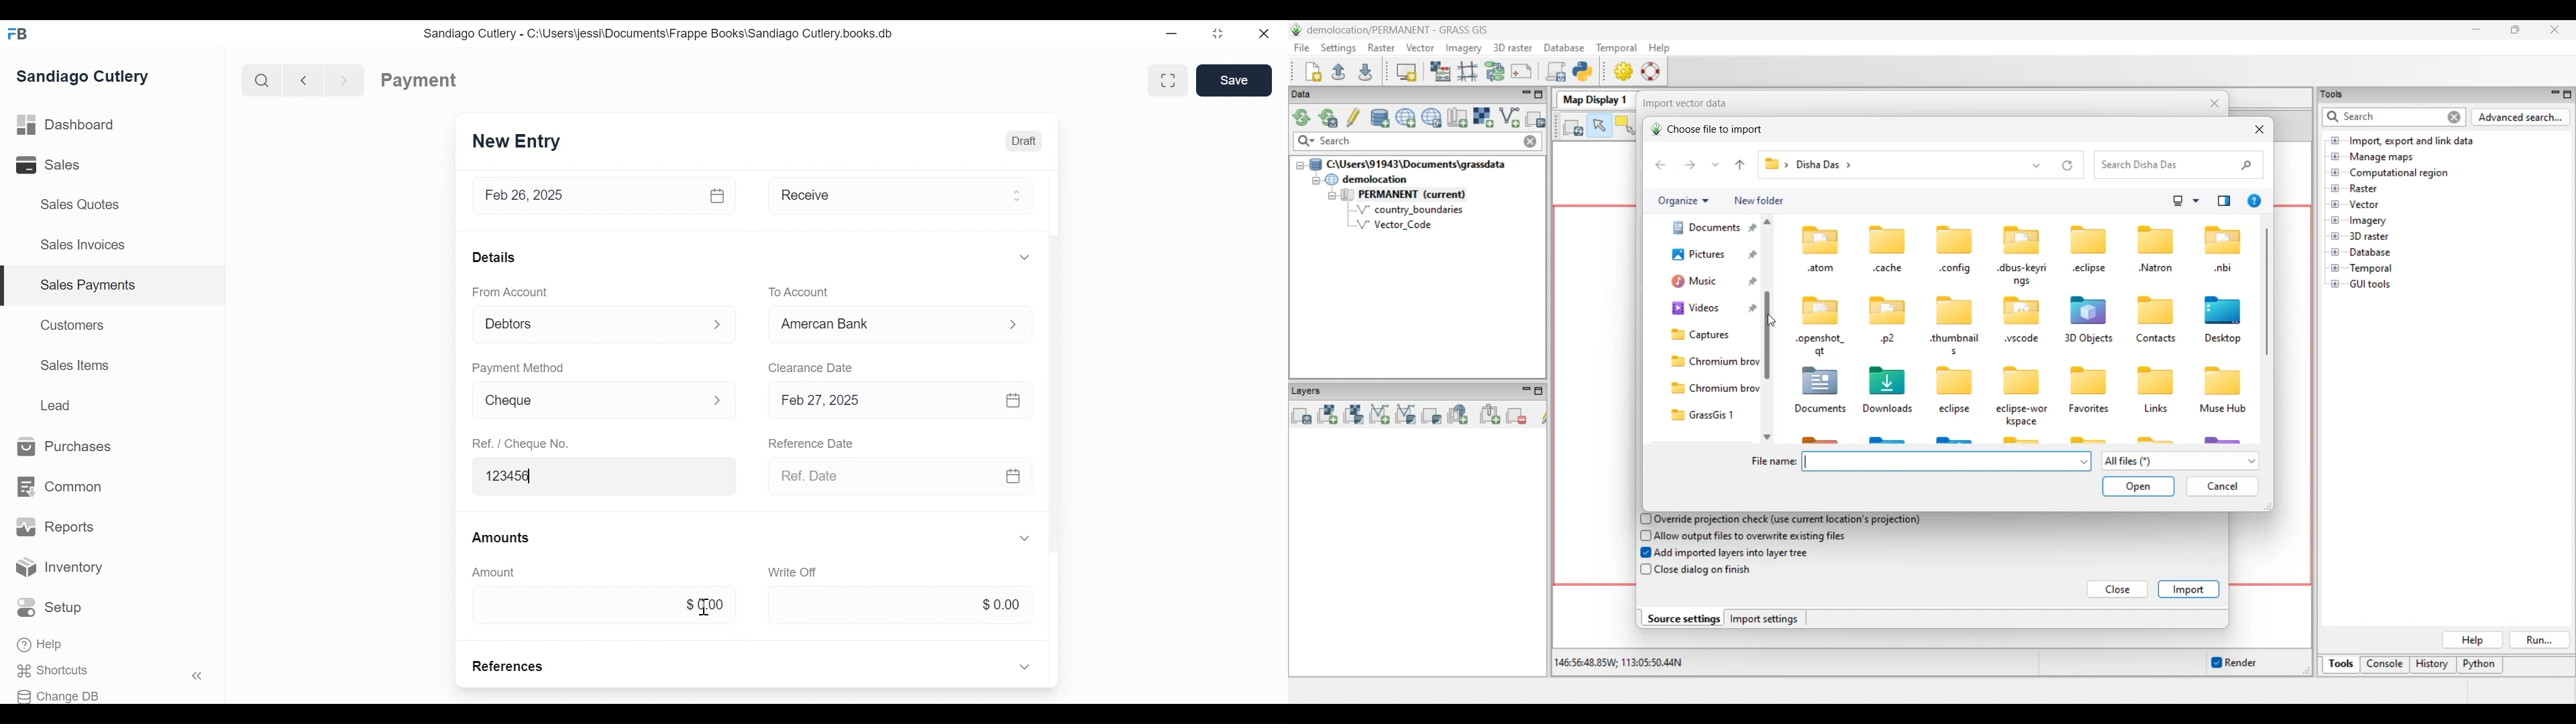 The image size is (2576, 728). I want to click on Expand, so click(1024, 666).